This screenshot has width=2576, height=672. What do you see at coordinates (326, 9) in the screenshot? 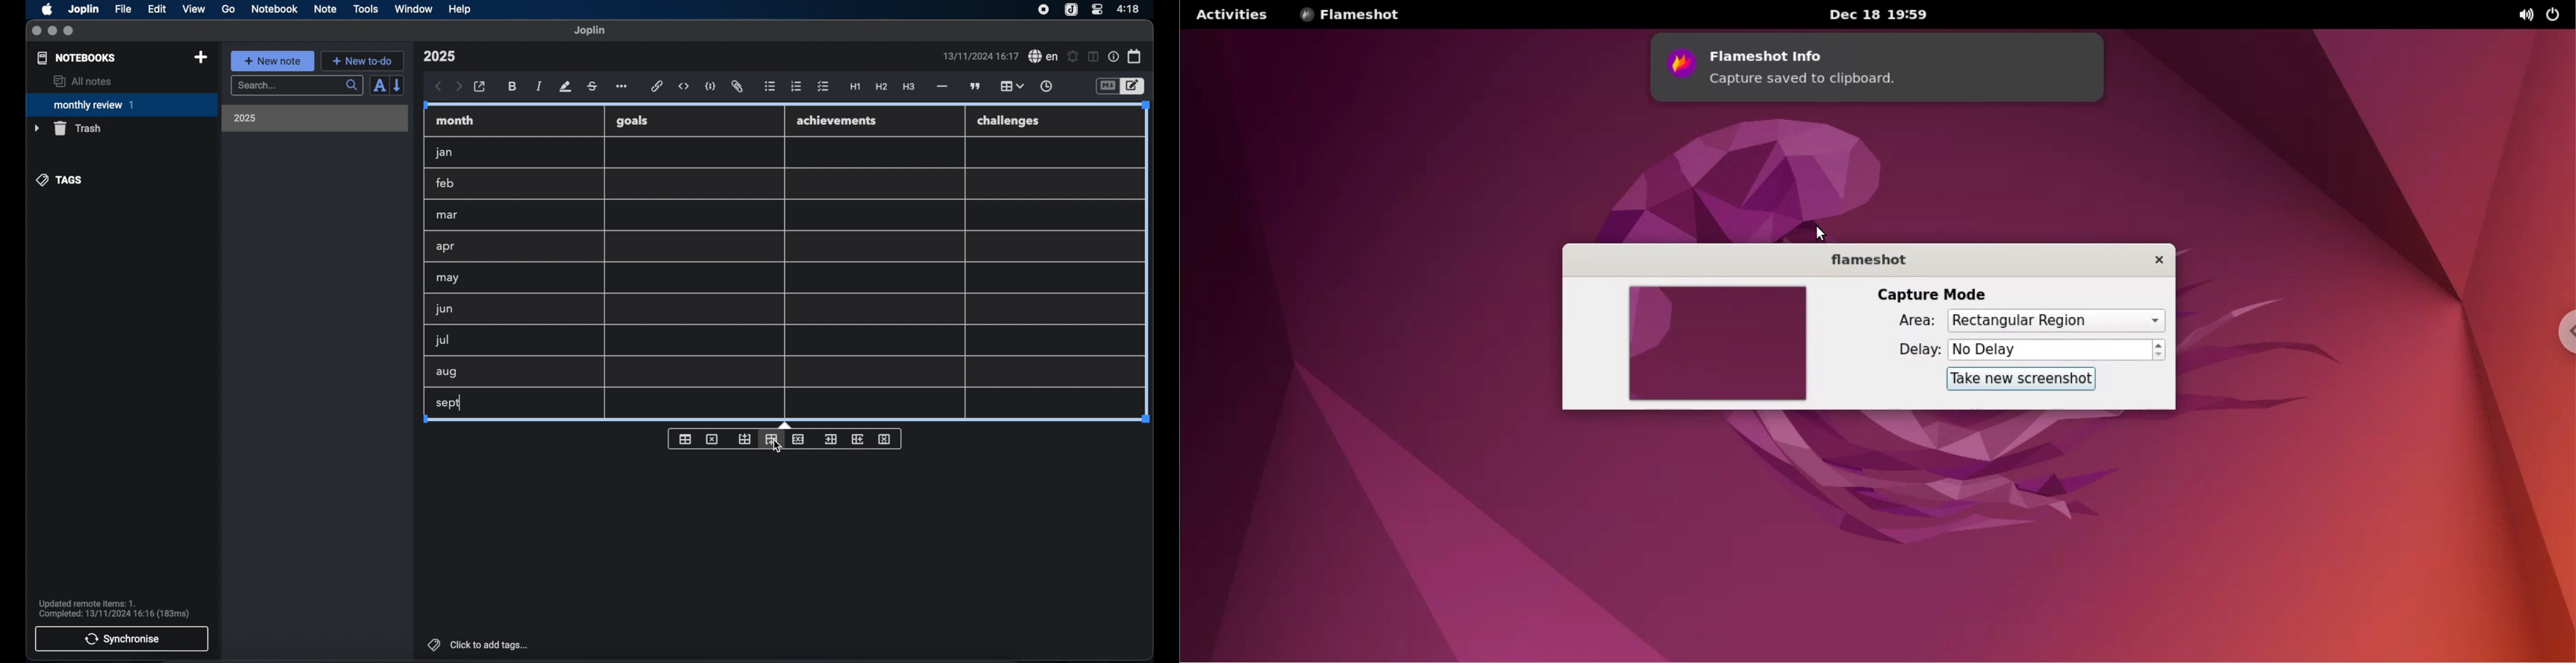
I see `note` at bounding box center [326, 9].